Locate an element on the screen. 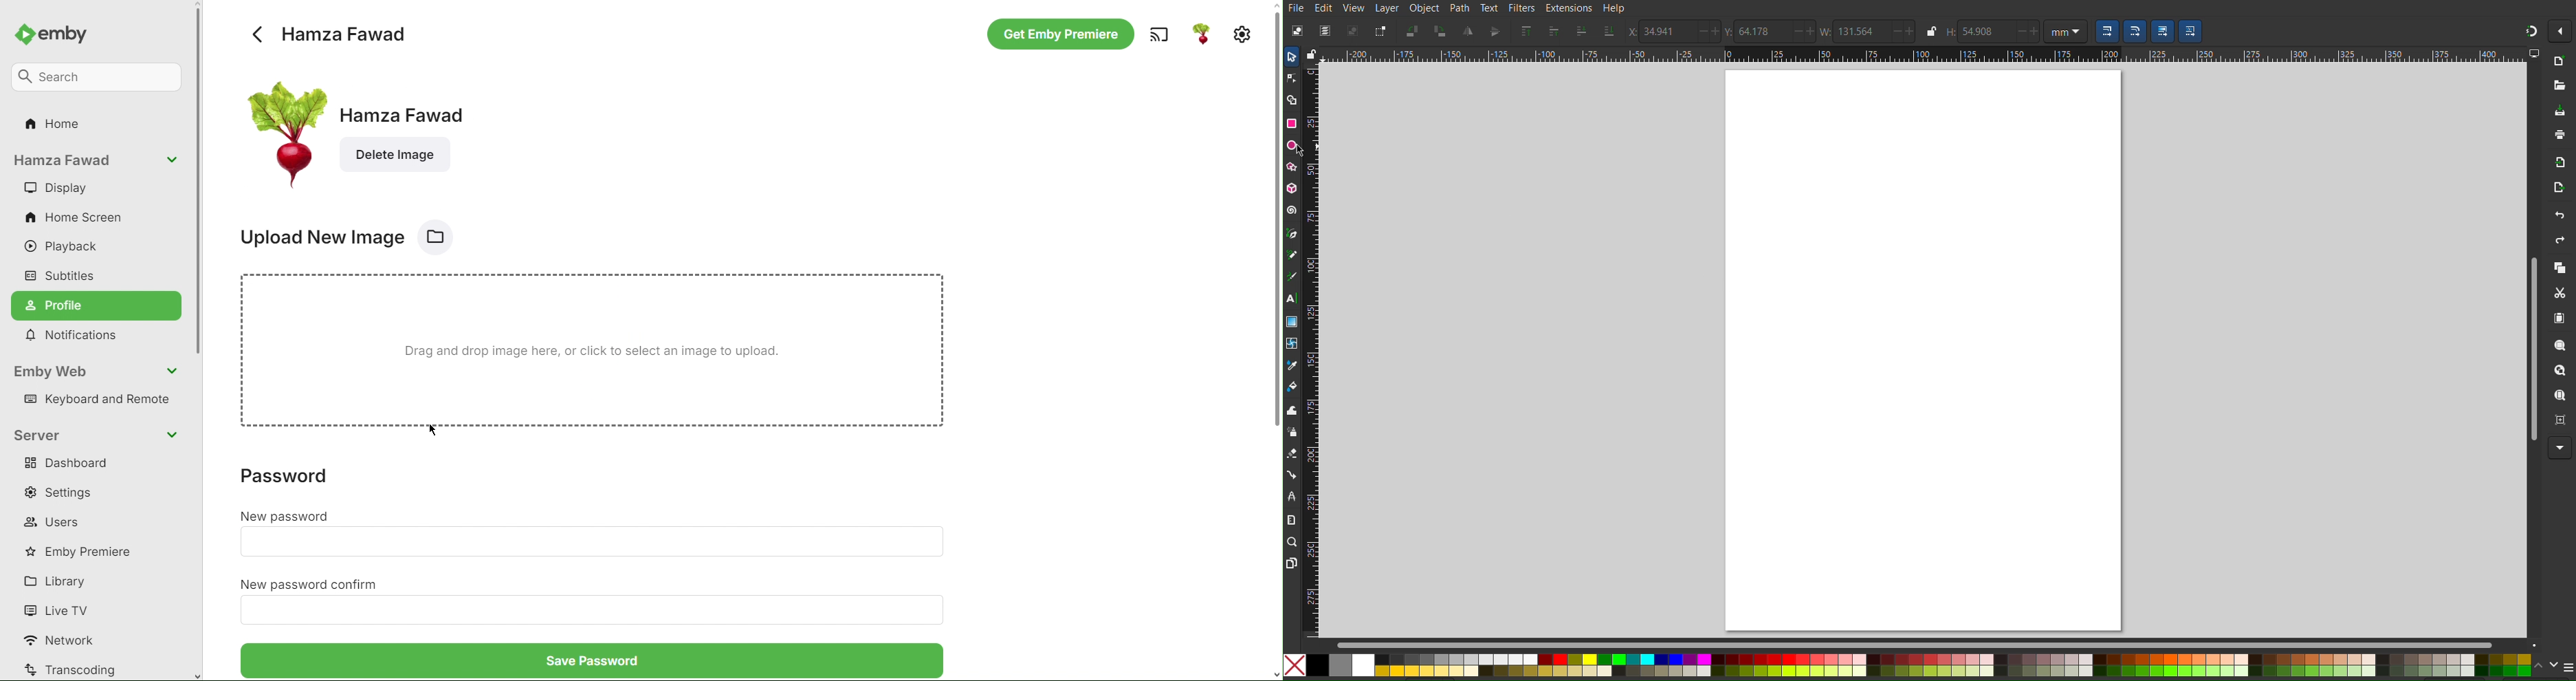 The width and height of the screenshot is (2576, 700). Search is located at coordinates (99, 75).